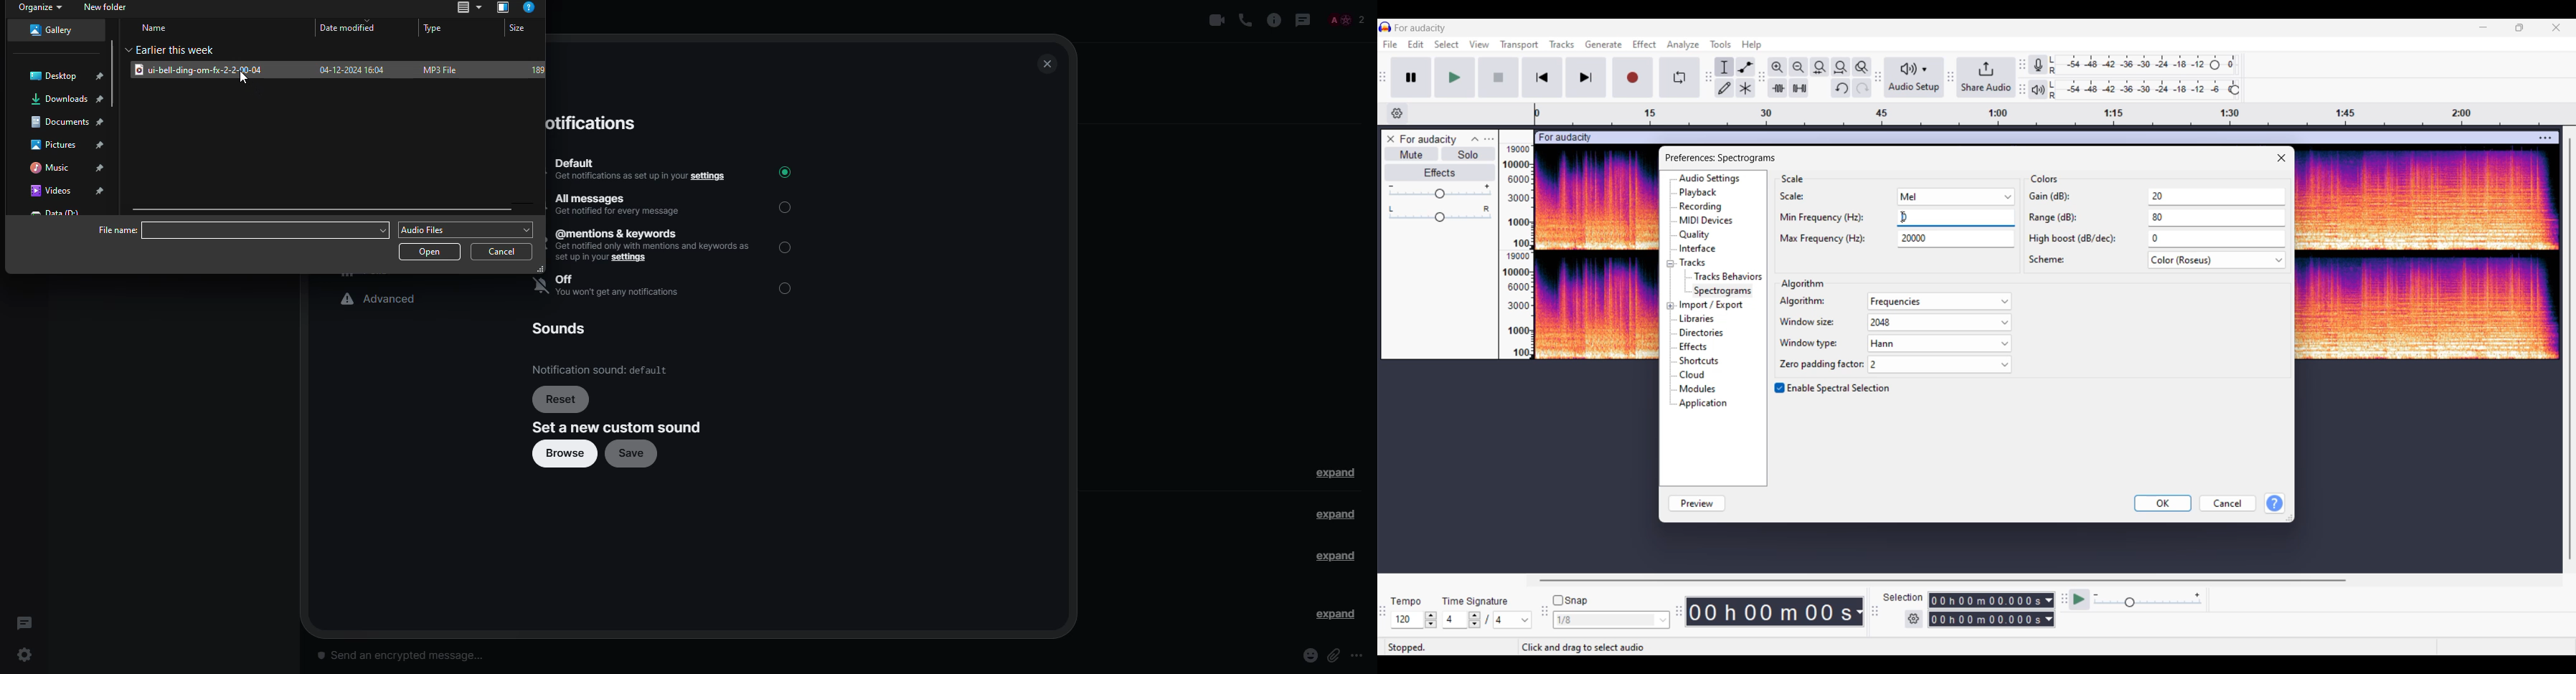 This screenshot has height=700, width=2576. What do you see at coordinates (29, 656) in the screenshot?
I see `settings` at bounding box center [29, 656].